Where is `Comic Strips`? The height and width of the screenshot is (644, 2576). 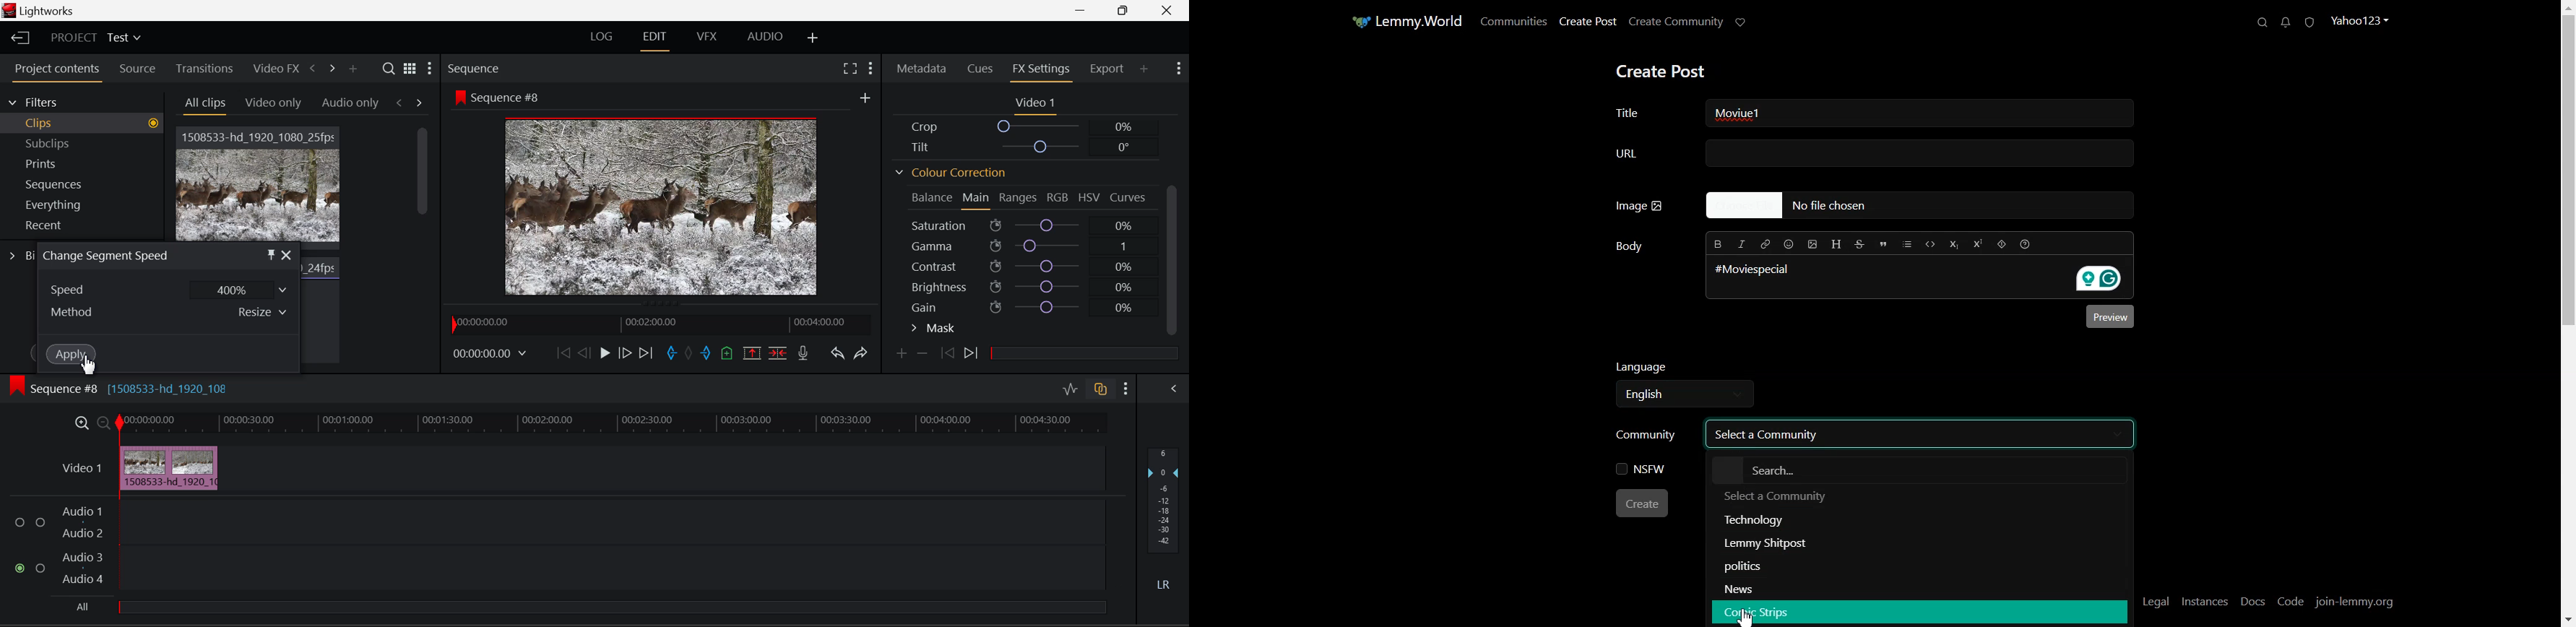 Comic Strips is located at coordinates (1765, 612).